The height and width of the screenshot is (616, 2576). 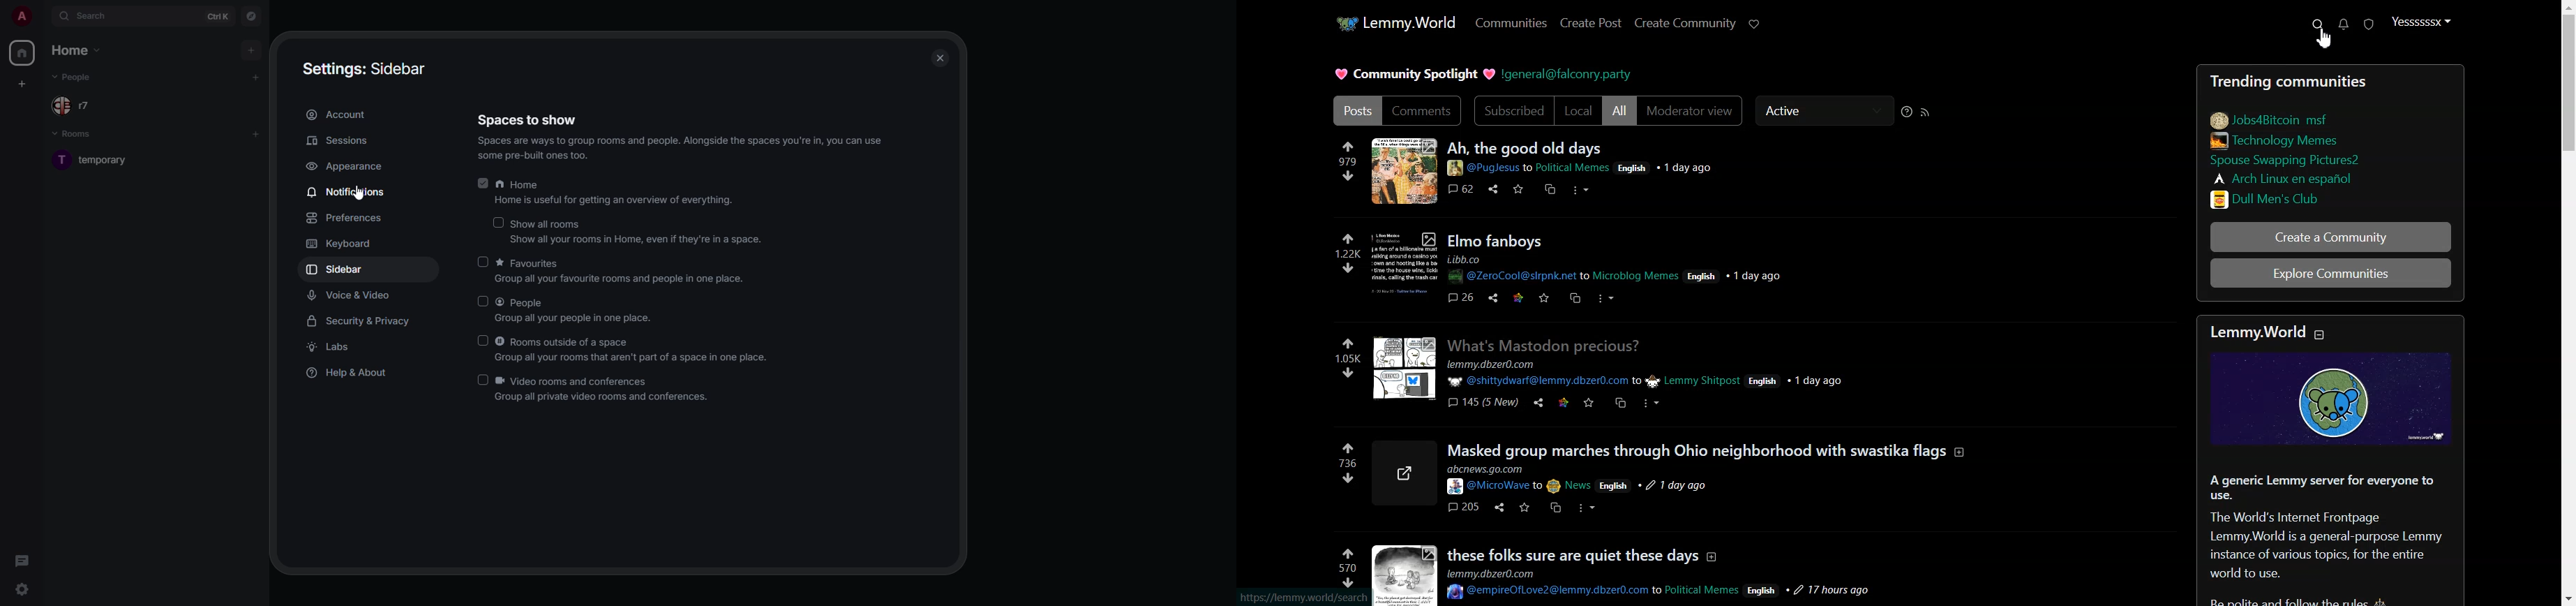 I want to click on link, so click(x=1405, y=170).